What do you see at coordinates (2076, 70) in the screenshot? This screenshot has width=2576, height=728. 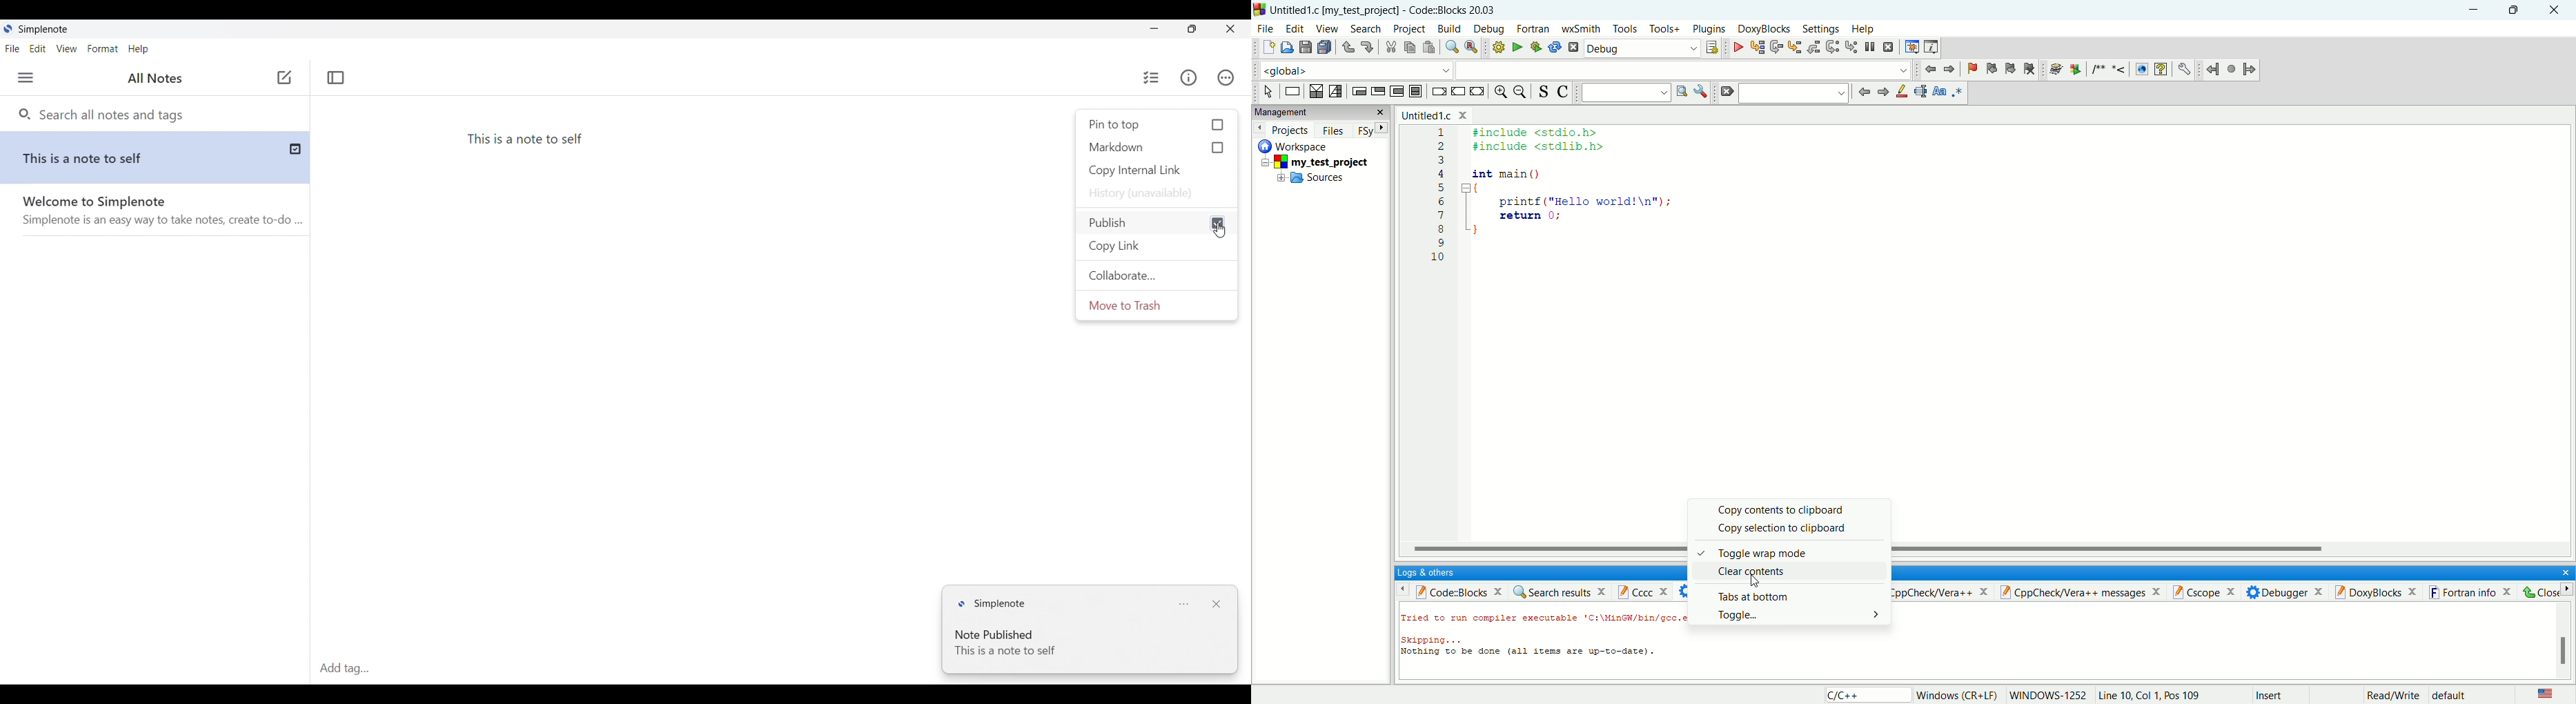 I see `extract documentation` at bounding box center [2076, 70].